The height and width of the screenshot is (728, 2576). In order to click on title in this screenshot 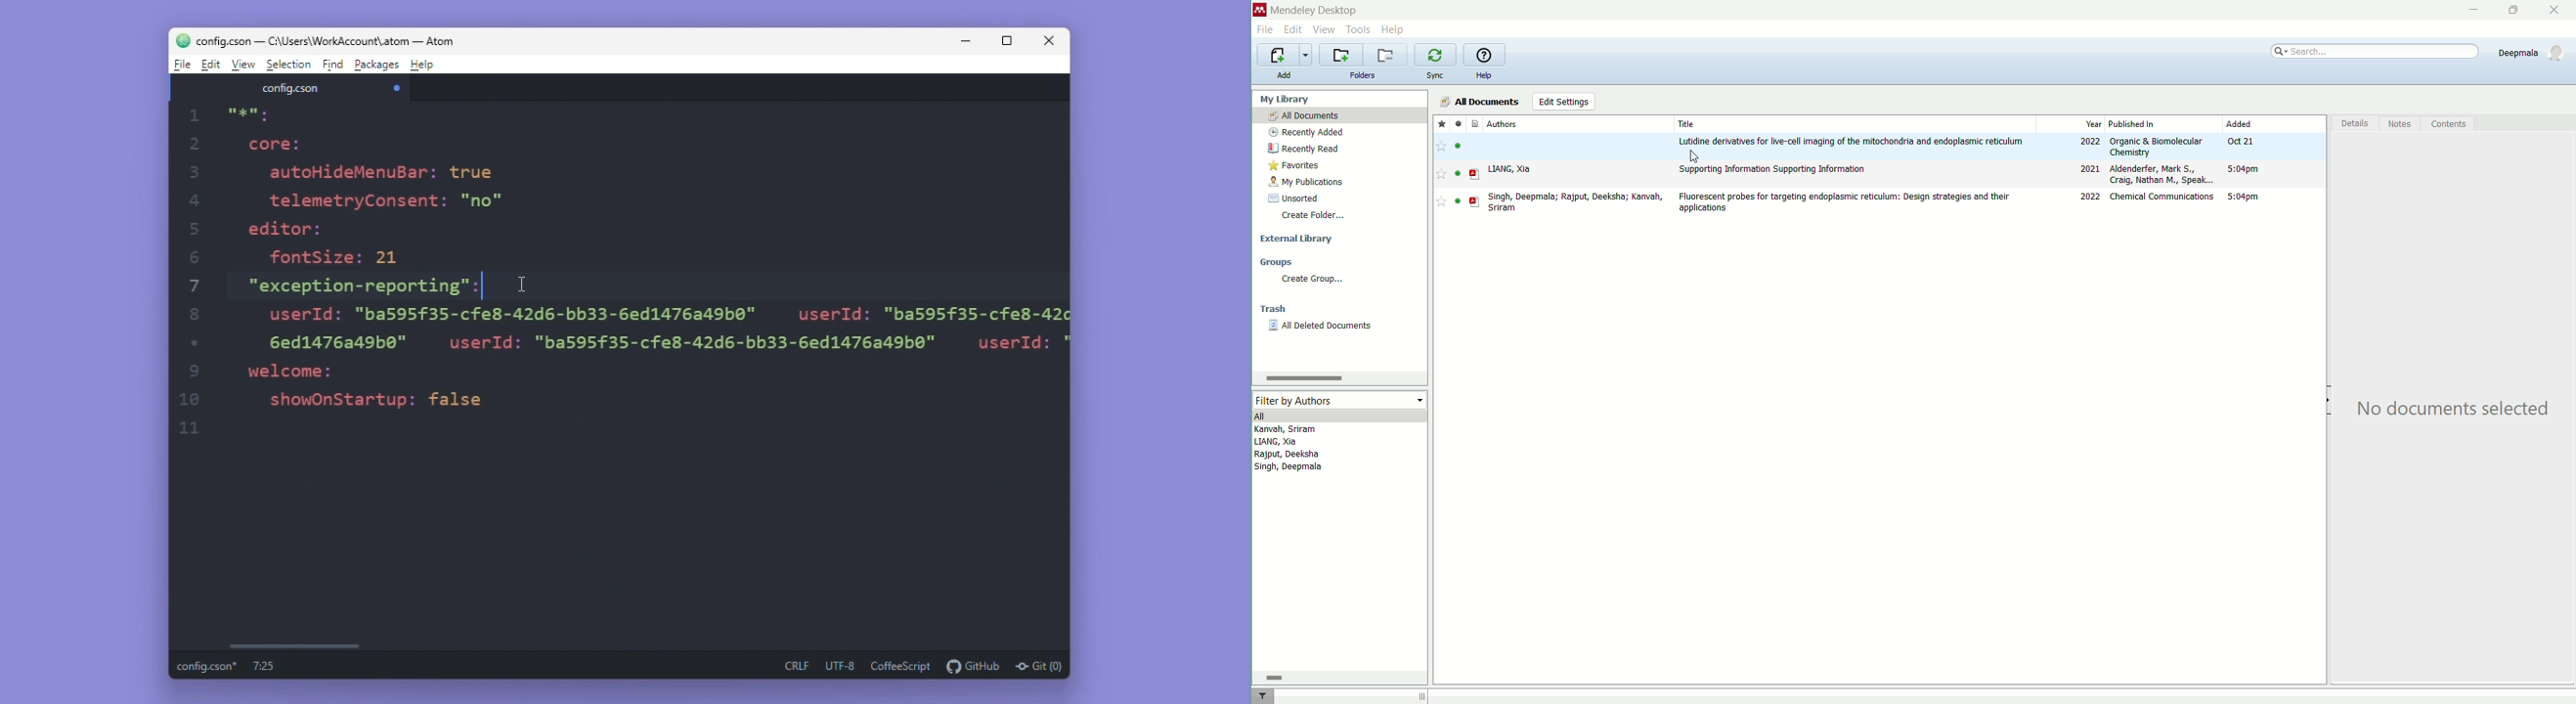, I will do `click(1686, 124)`.